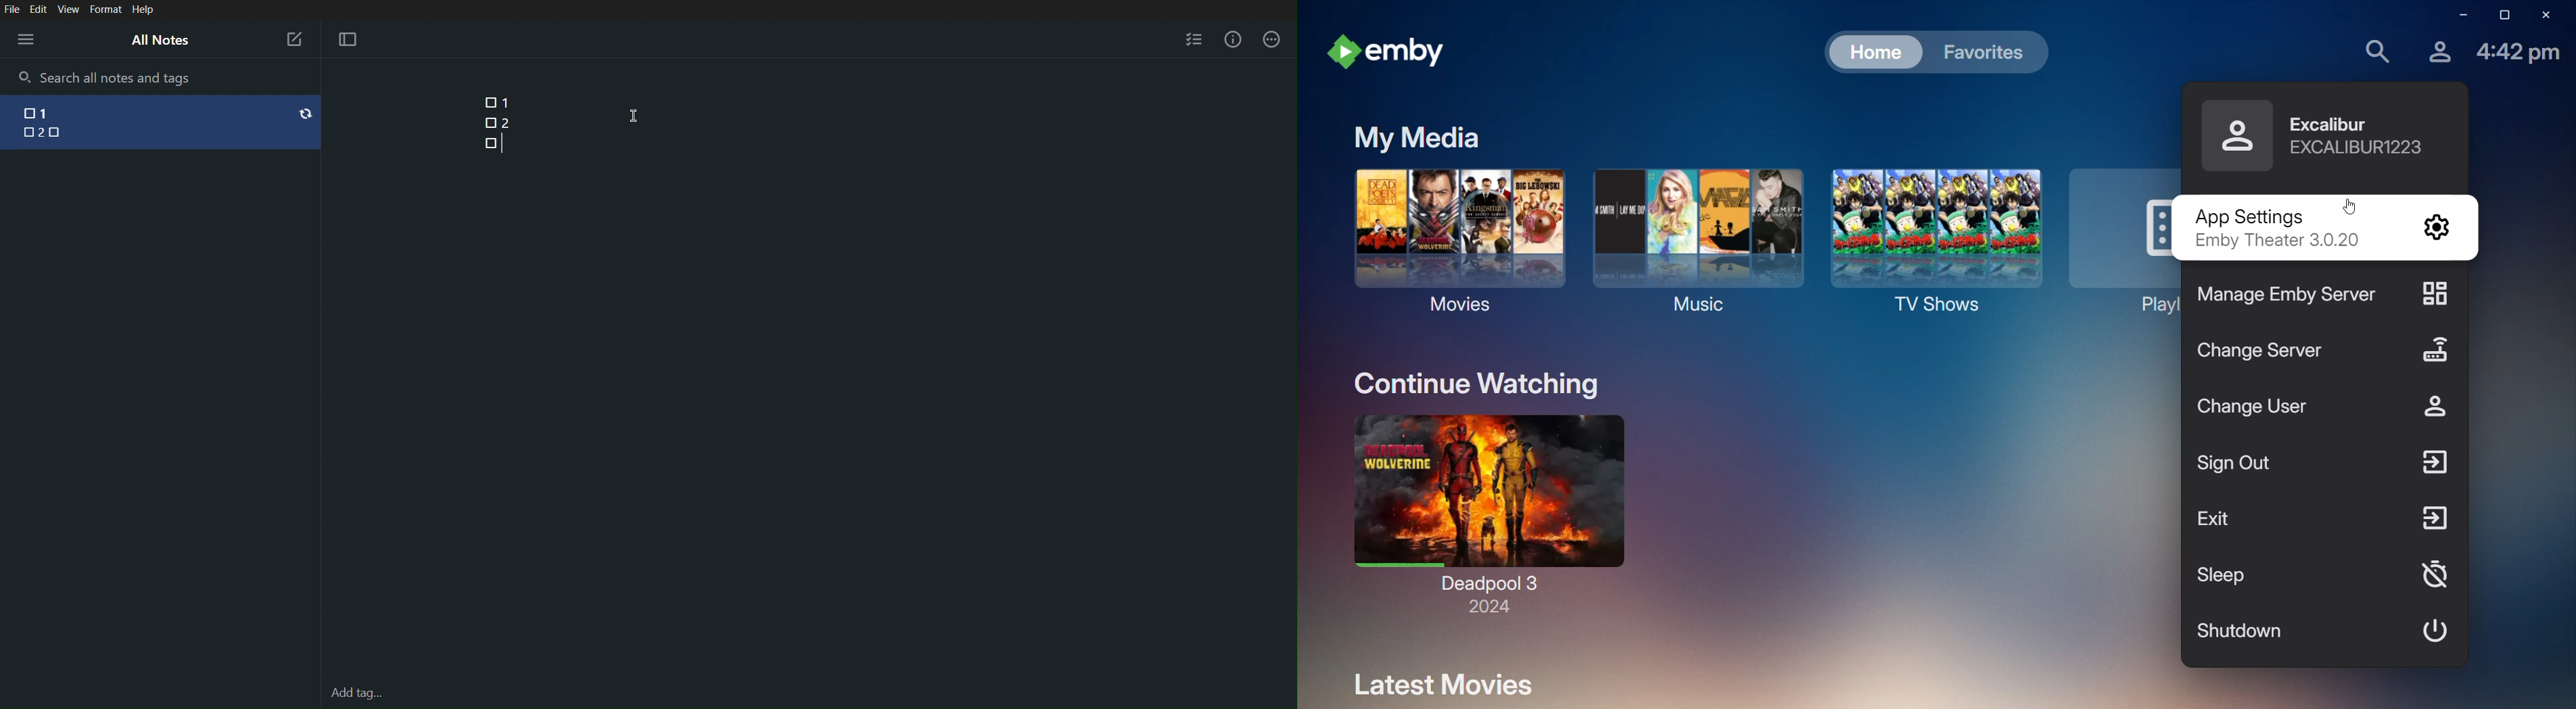 This screenshot has width=2576, height=728. Describe the element at coordinates (1698, 241) in the screenshot. I see `Music` at that location.